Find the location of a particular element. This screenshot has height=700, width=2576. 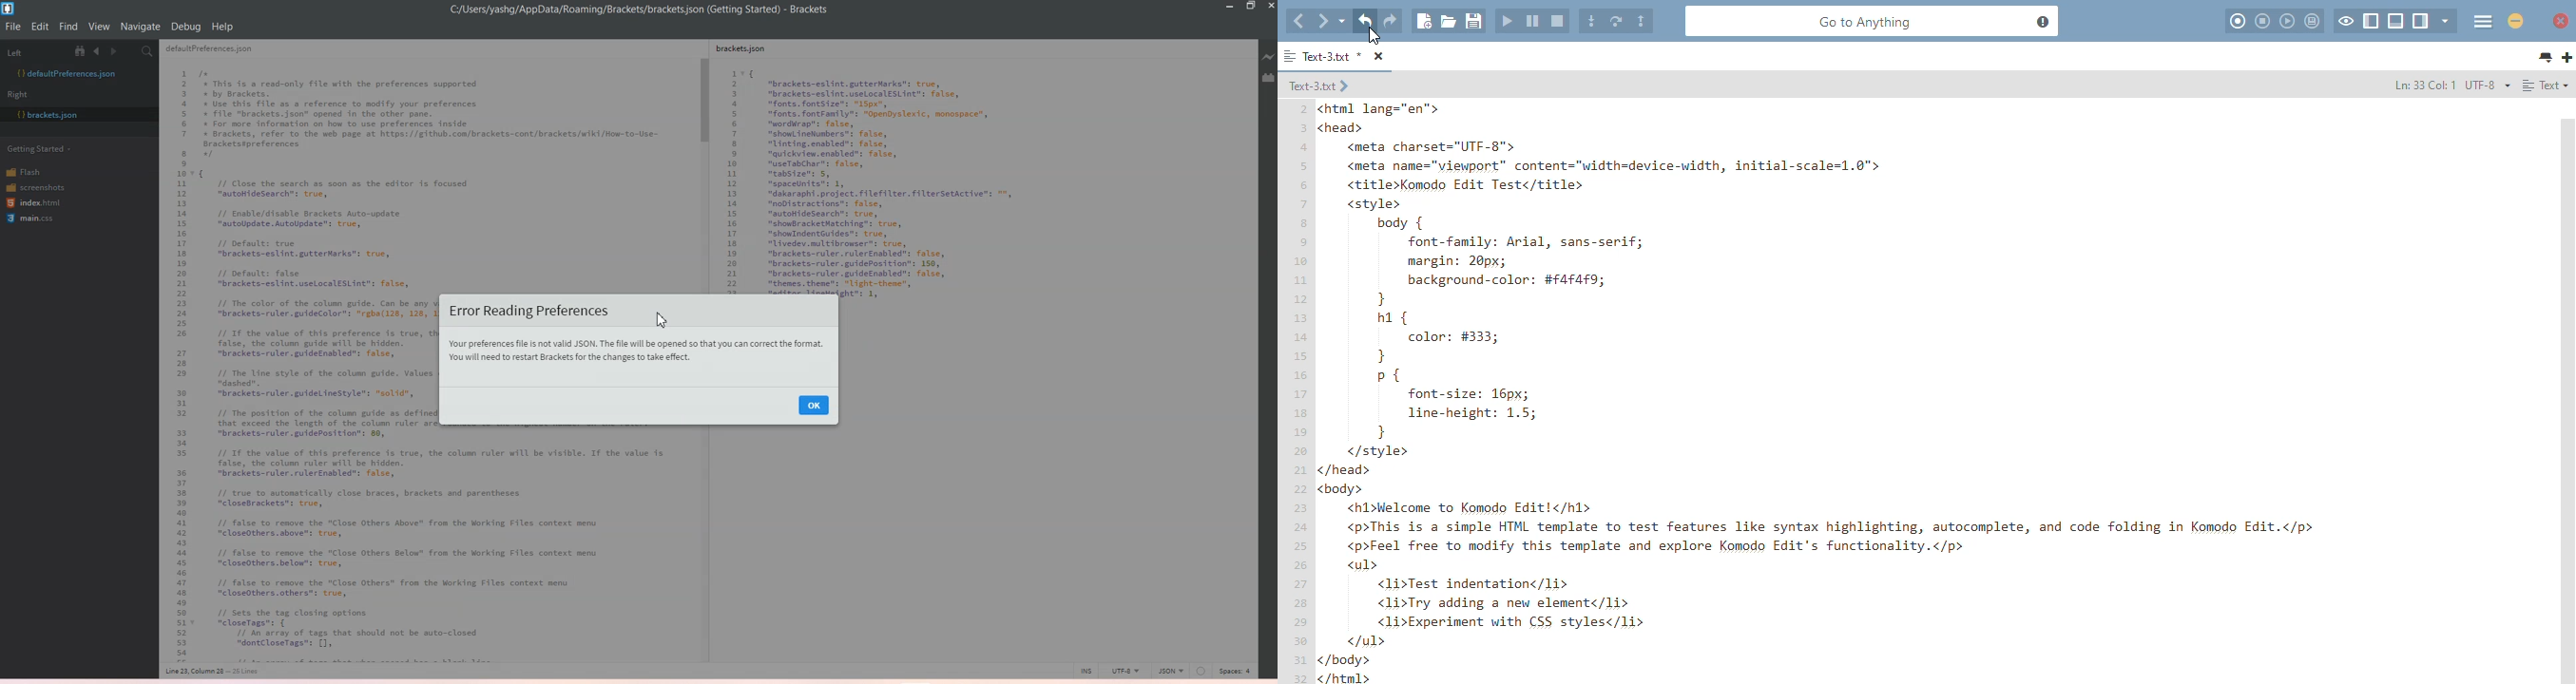

Your preferences file is not valid JSON. The file will be opened so that you can correct the format.
You will need to restart Brackets for the changes to take effect. is located at coordinates (636, 352).